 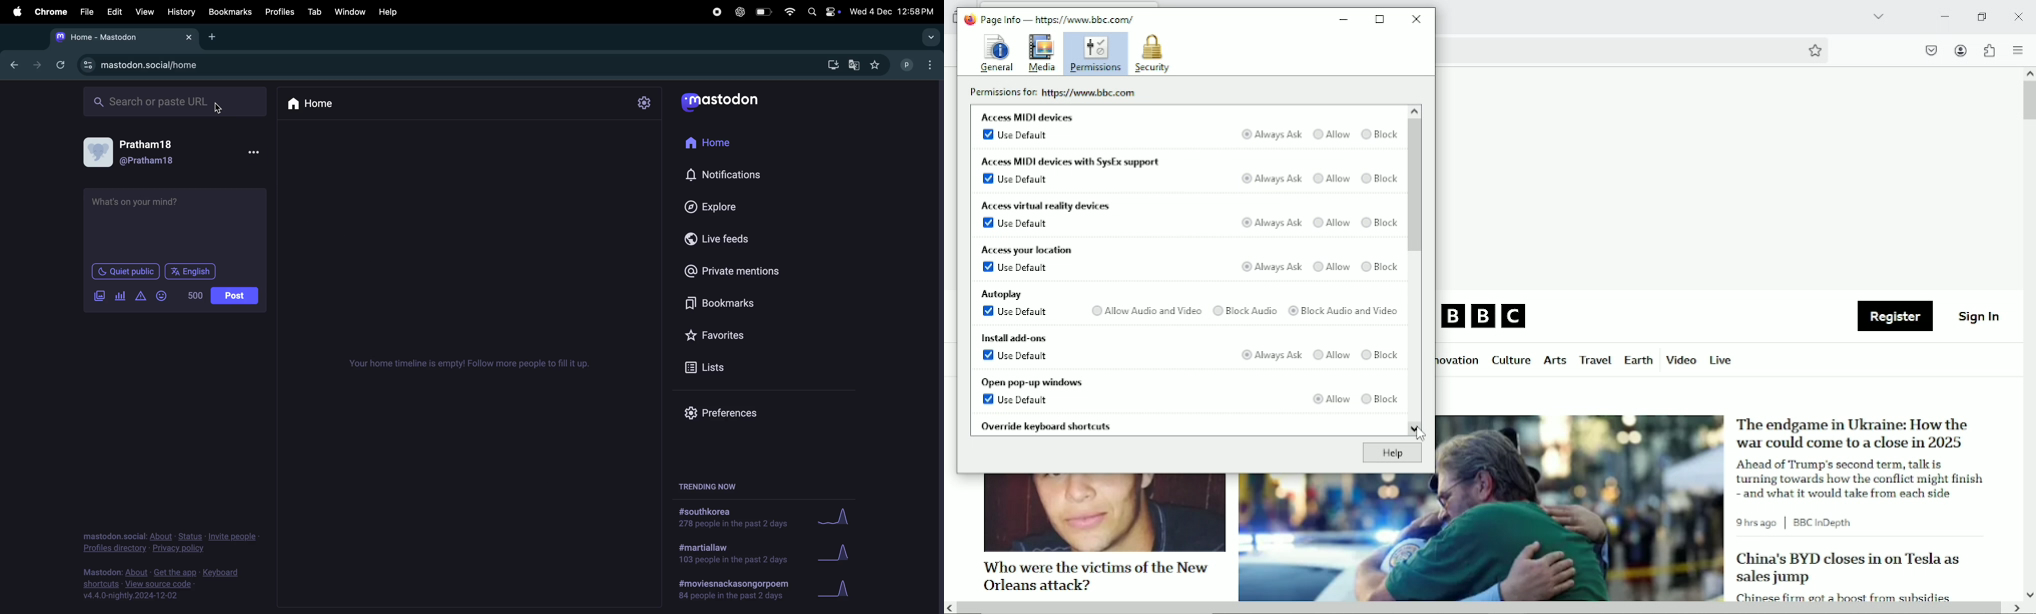 What do you see at coordinates (1637, 360) in the screenshot?
I see `Earth` at bounding box center [1637, 360].